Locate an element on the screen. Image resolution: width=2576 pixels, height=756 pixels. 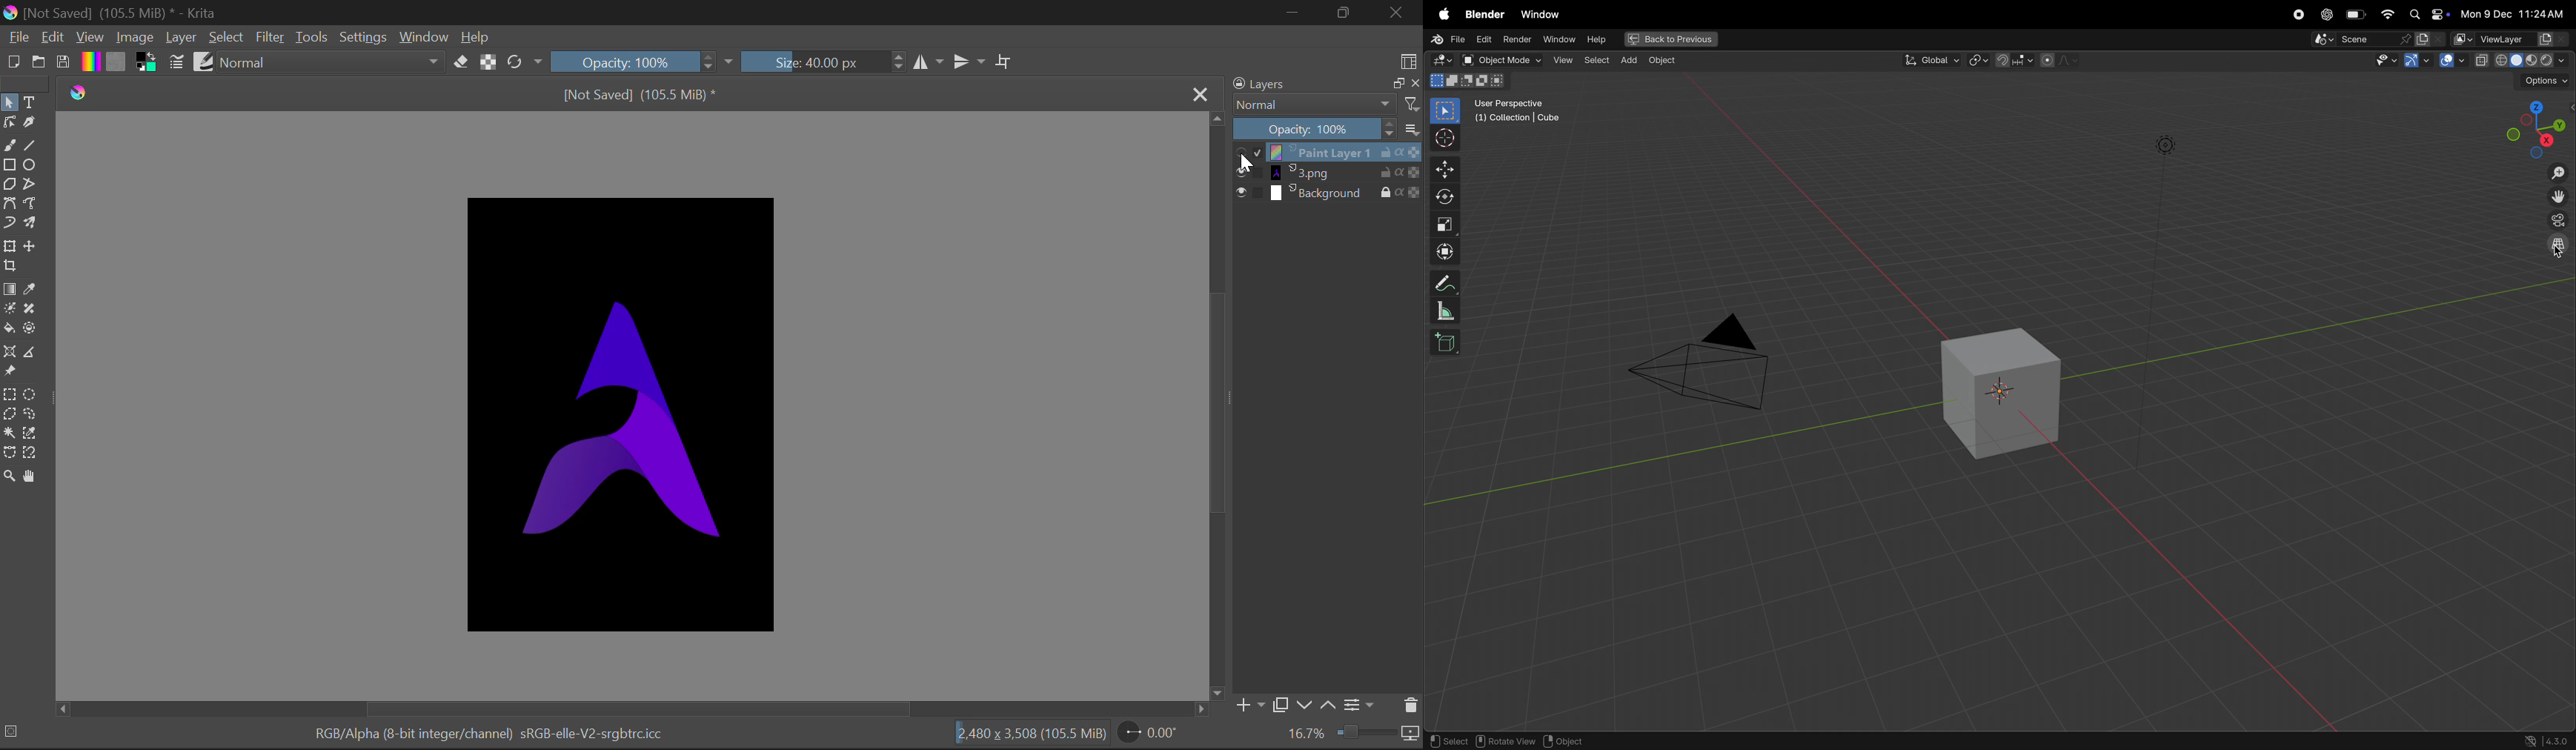
Blending Mode is located at coordinates (1328, 104).